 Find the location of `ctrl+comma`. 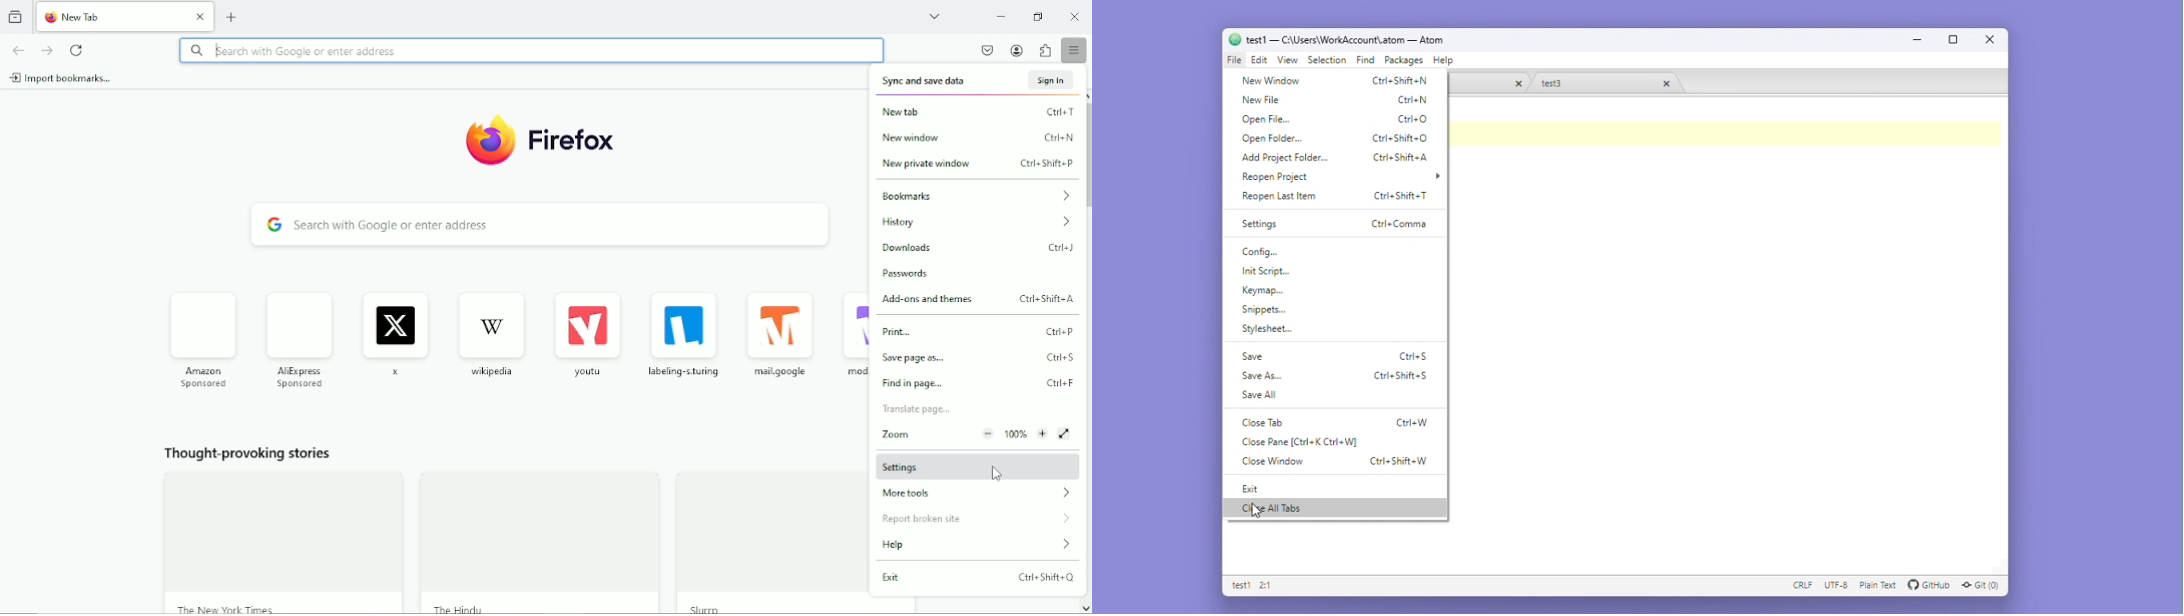

ctrl+comma is located at coordinates (1403, 224).